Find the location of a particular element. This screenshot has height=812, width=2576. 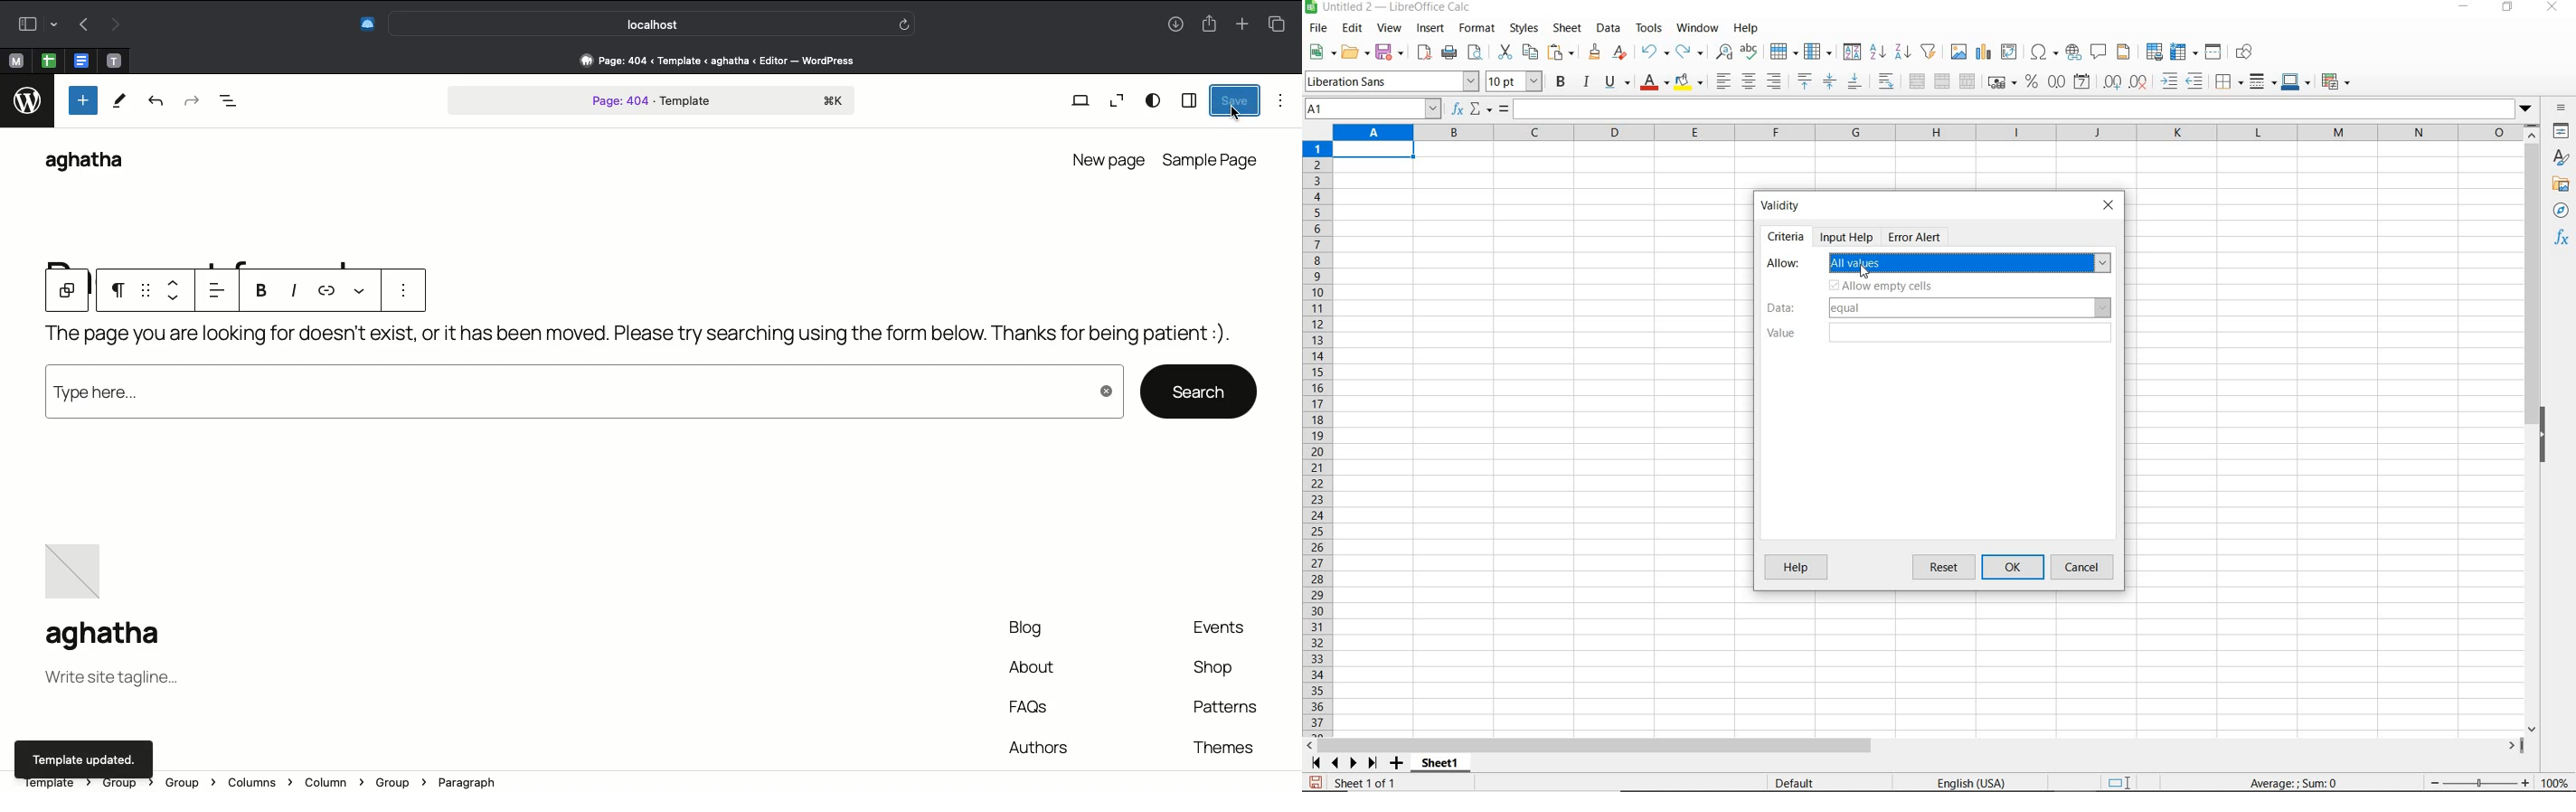

text language is located at coordinates (1970, 784).